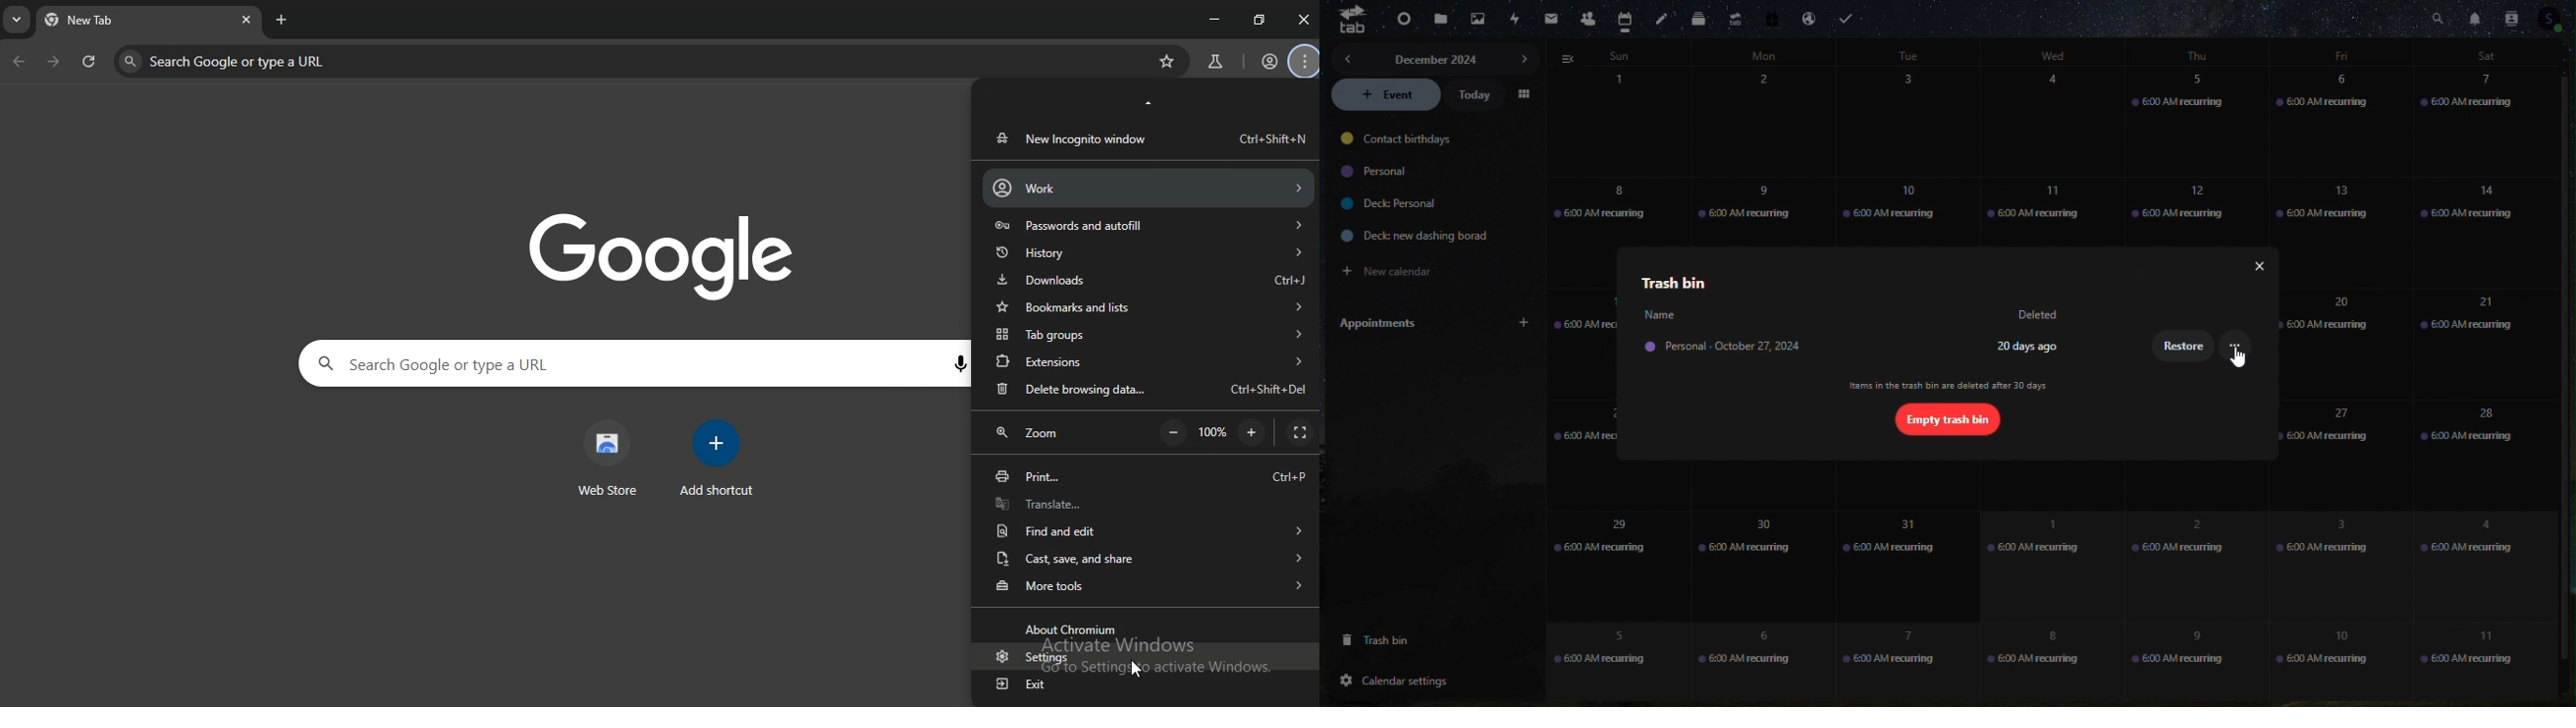 The height and width of the screenshot is (728, 2576). What do you see at coordinates (1149, 584) in the screenshot?
I see `more tools` at bounding box center [1149, 584].